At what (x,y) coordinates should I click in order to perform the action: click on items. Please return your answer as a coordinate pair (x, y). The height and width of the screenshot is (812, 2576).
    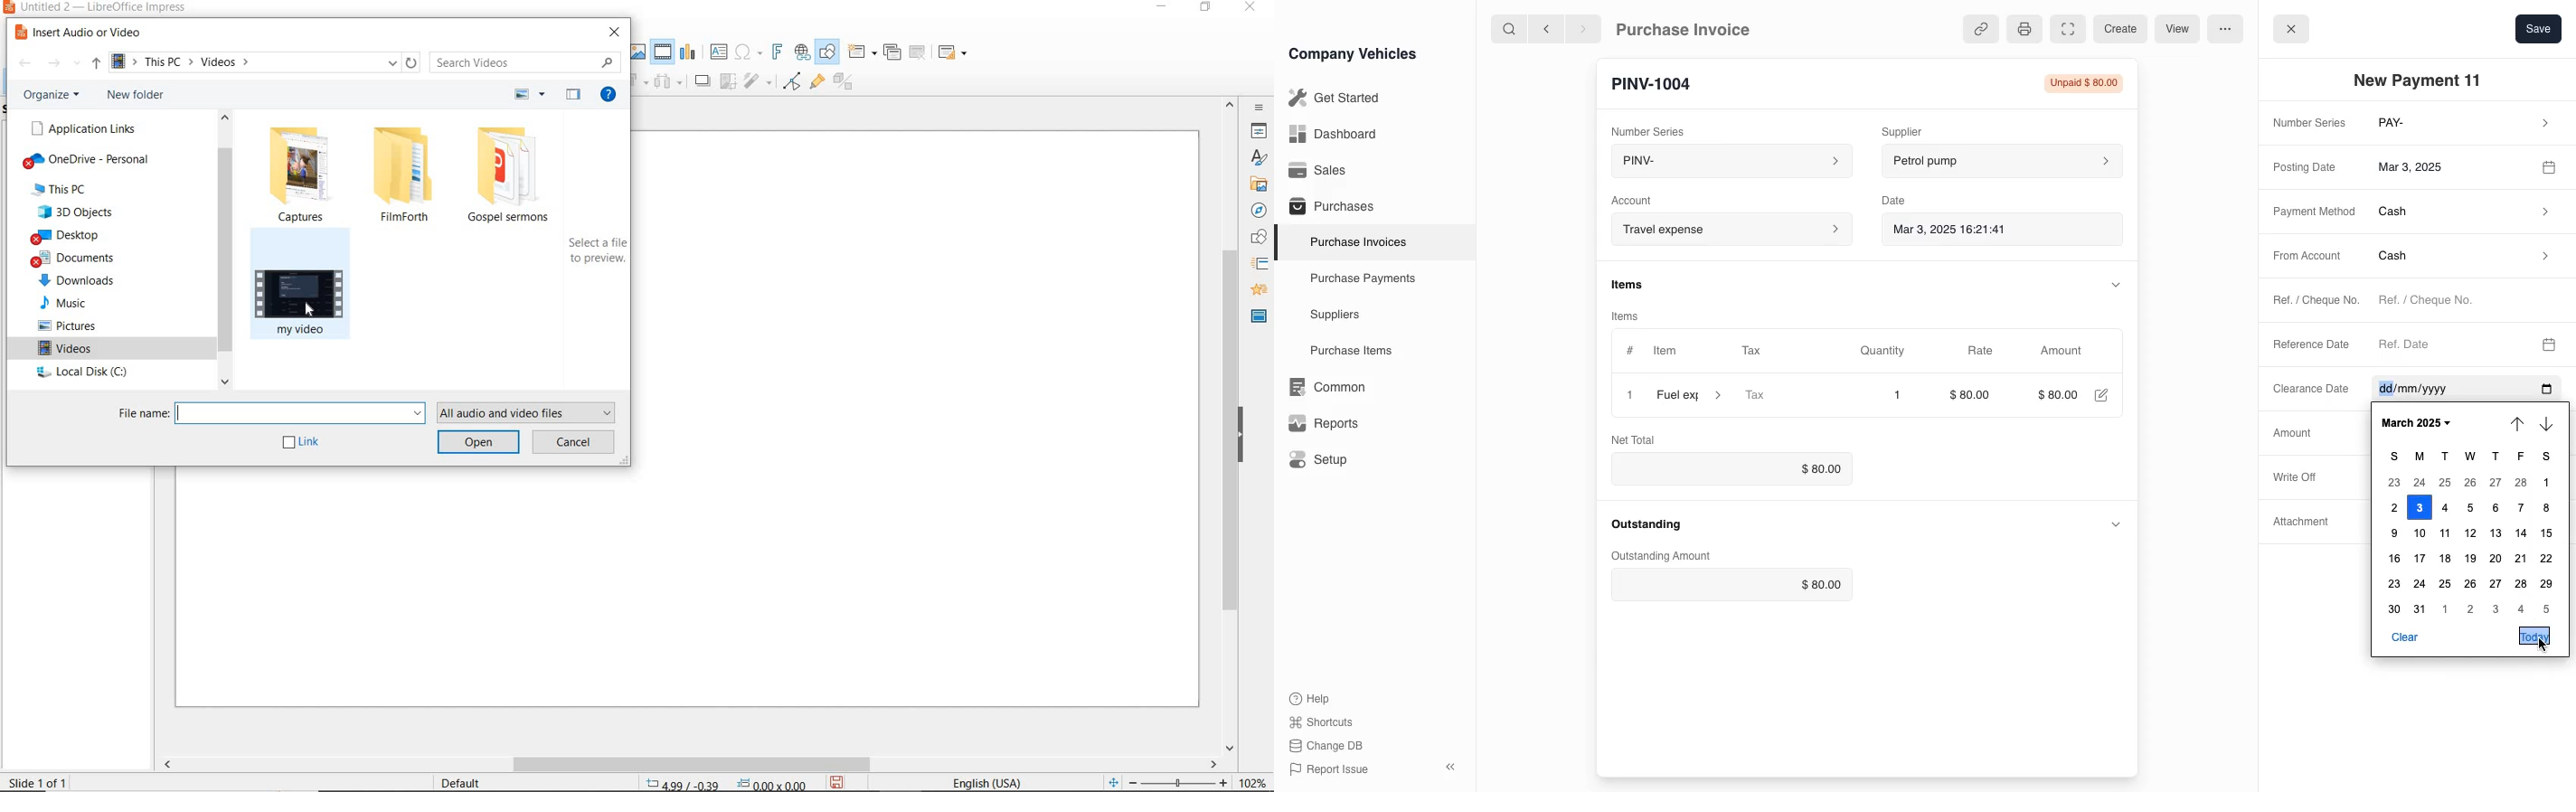
    Looking at the image, I should click on (1635, 313).